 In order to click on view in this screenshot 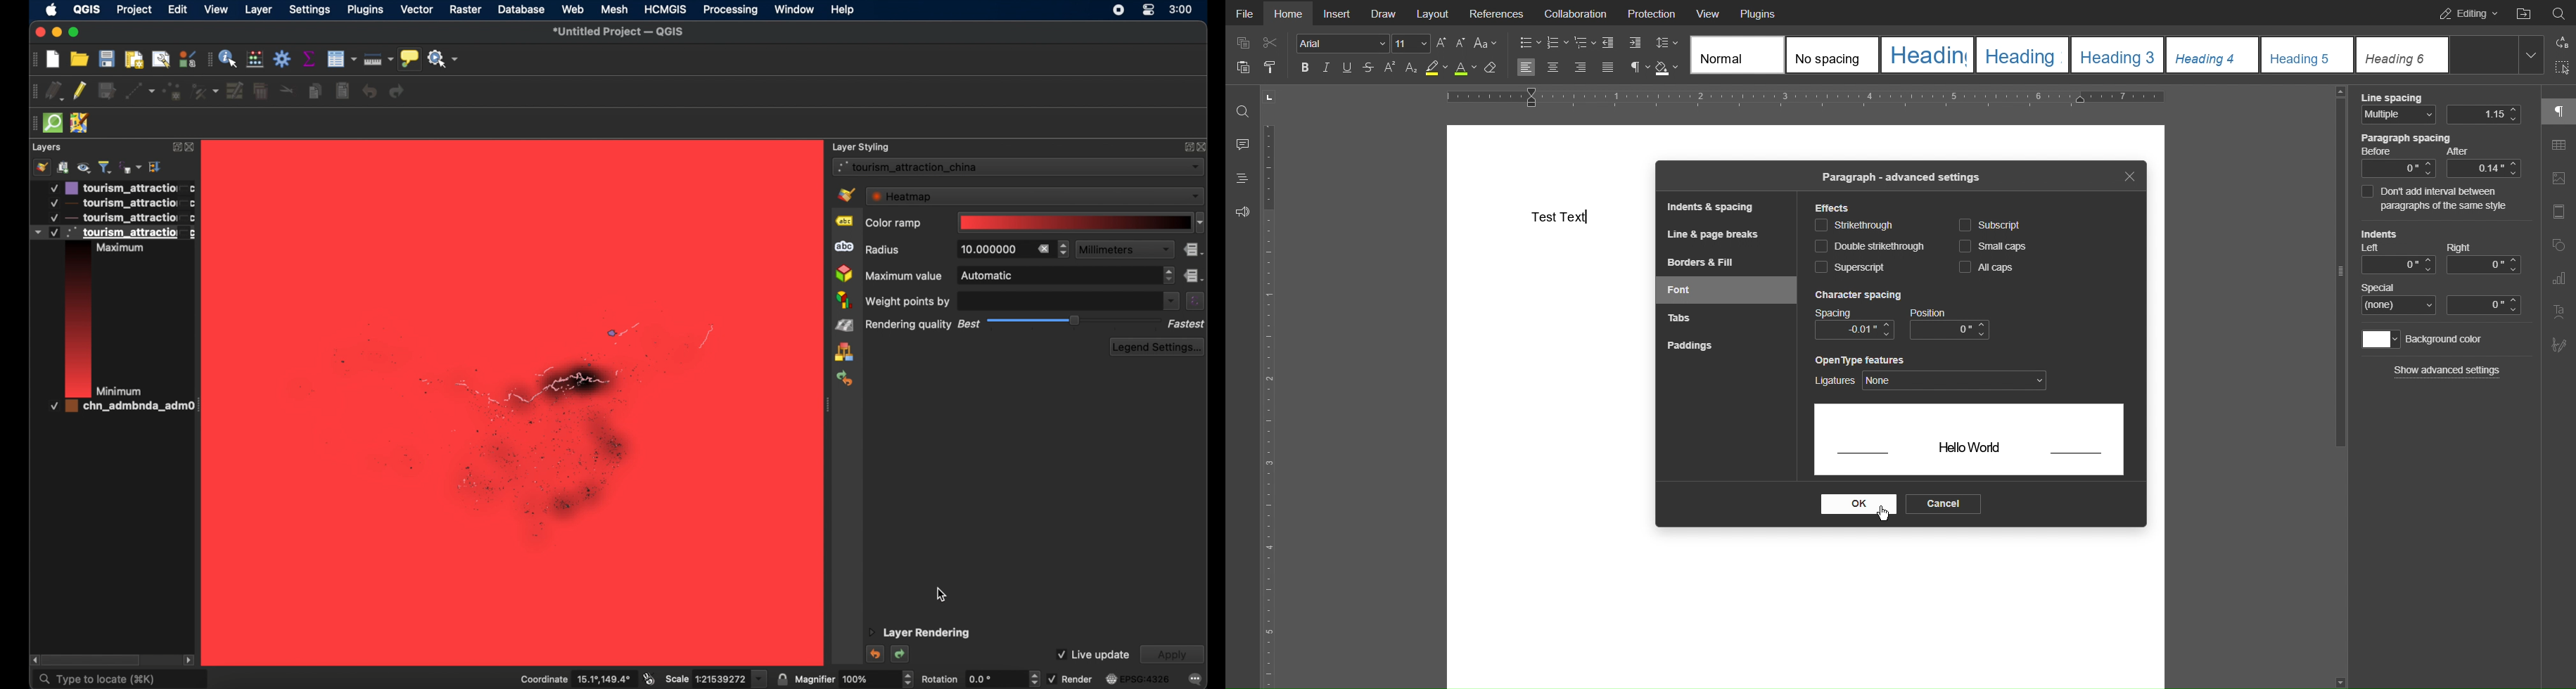, I will do `click(218, 10)`.